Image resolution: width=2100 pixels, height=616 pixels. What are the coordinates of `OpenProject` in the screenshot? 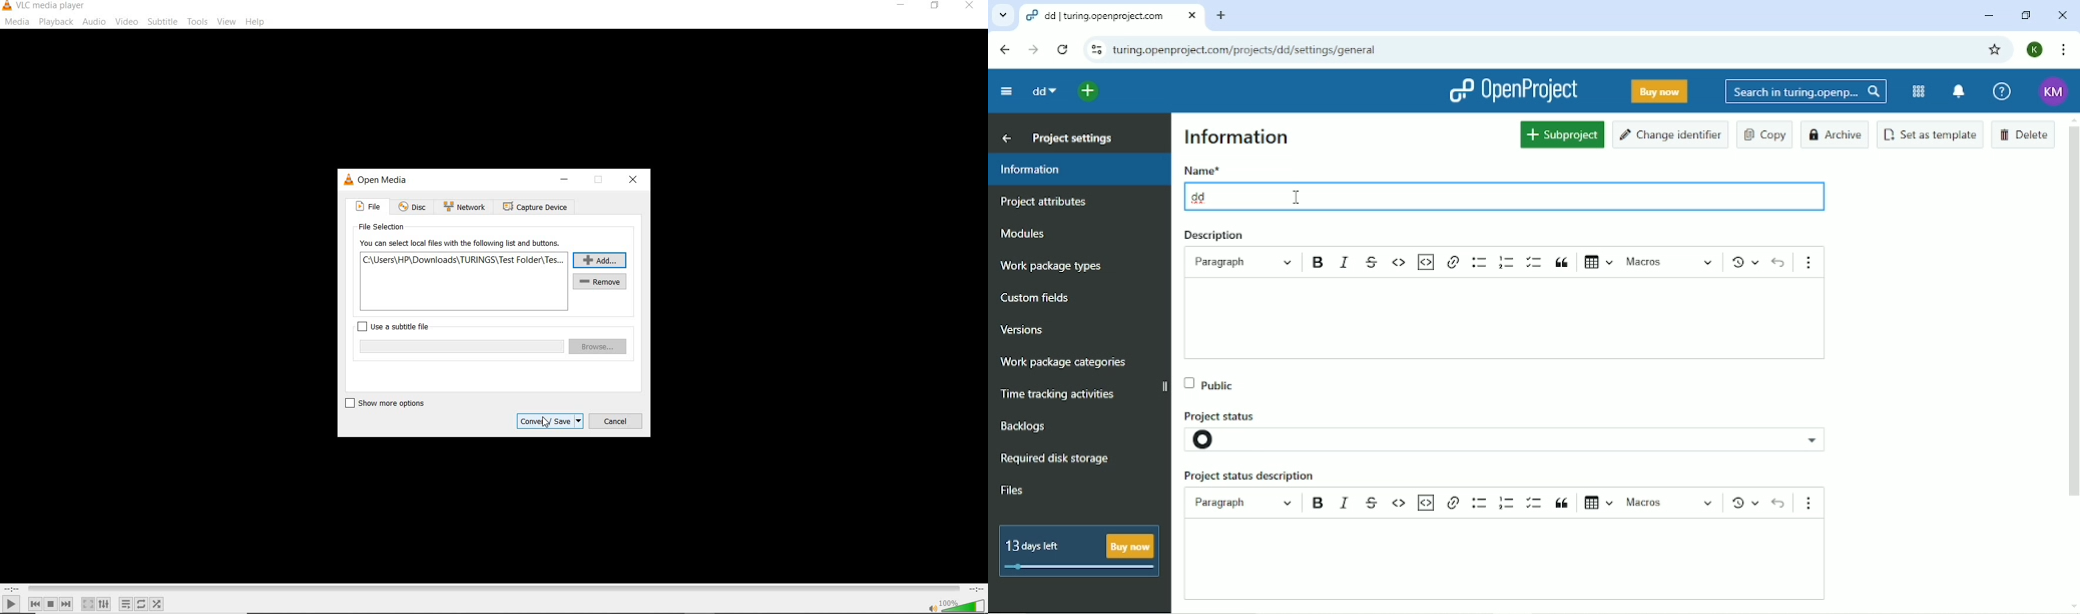 It's located at (1514, 89).